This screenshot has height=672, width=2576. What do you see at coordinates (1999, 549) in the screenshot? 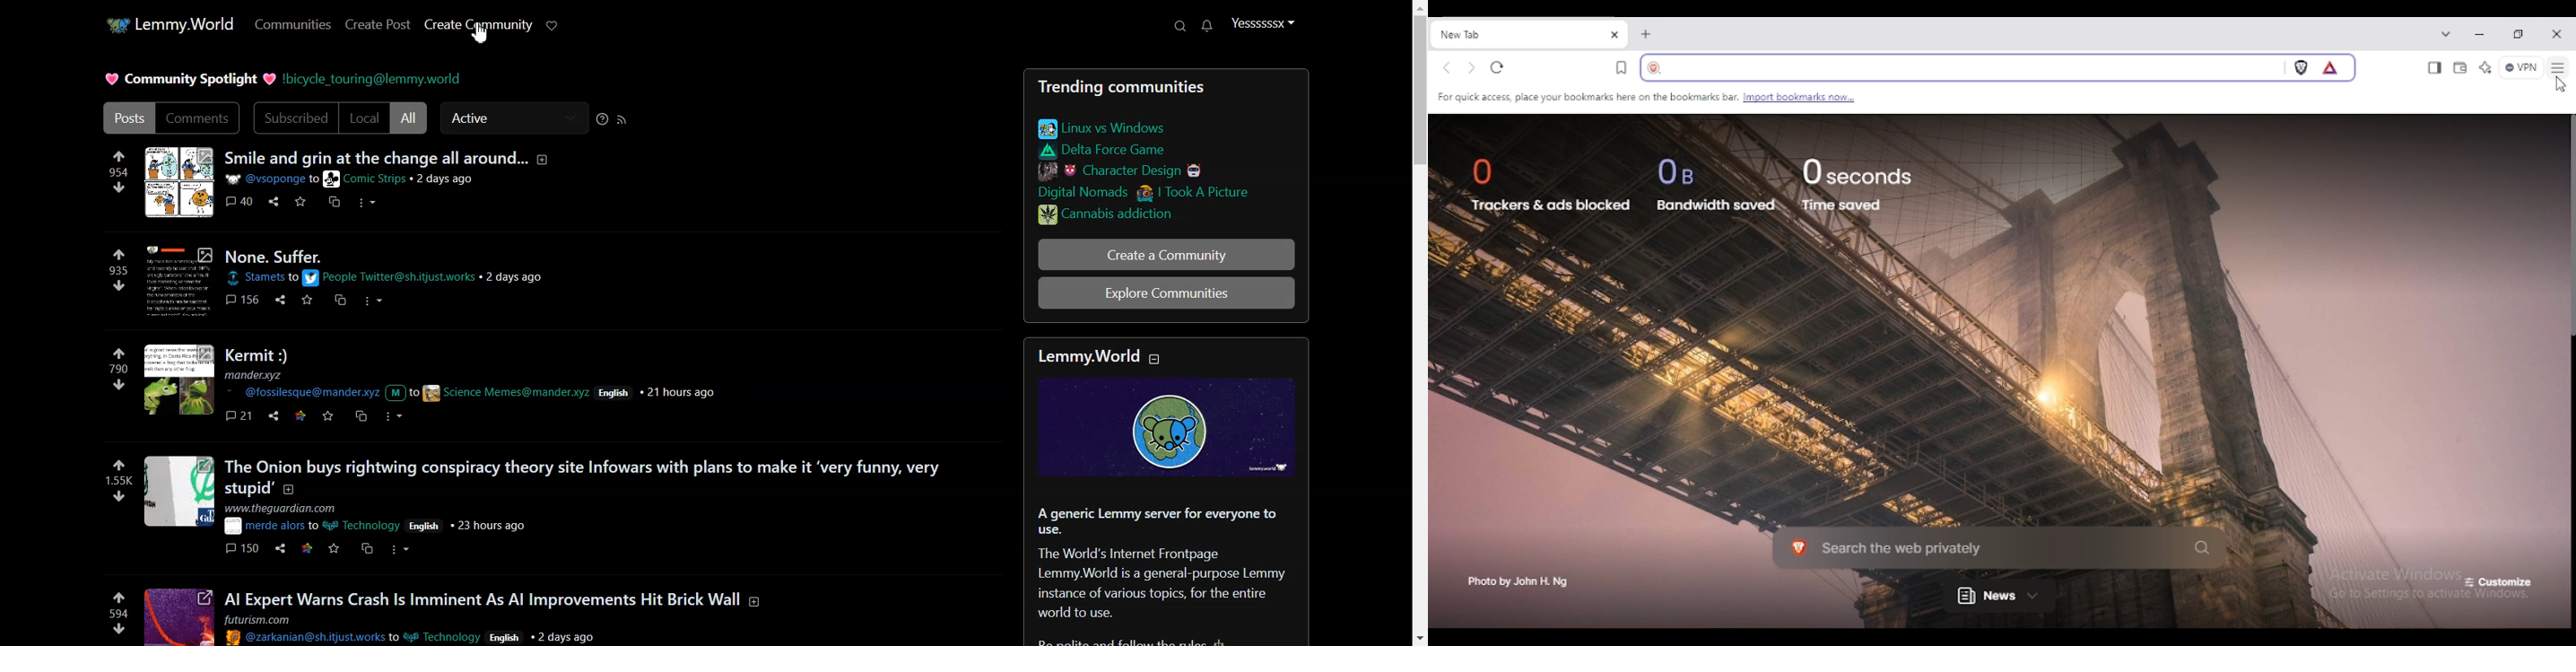
I see `search the web privately` at bounding box center [1999, 549].